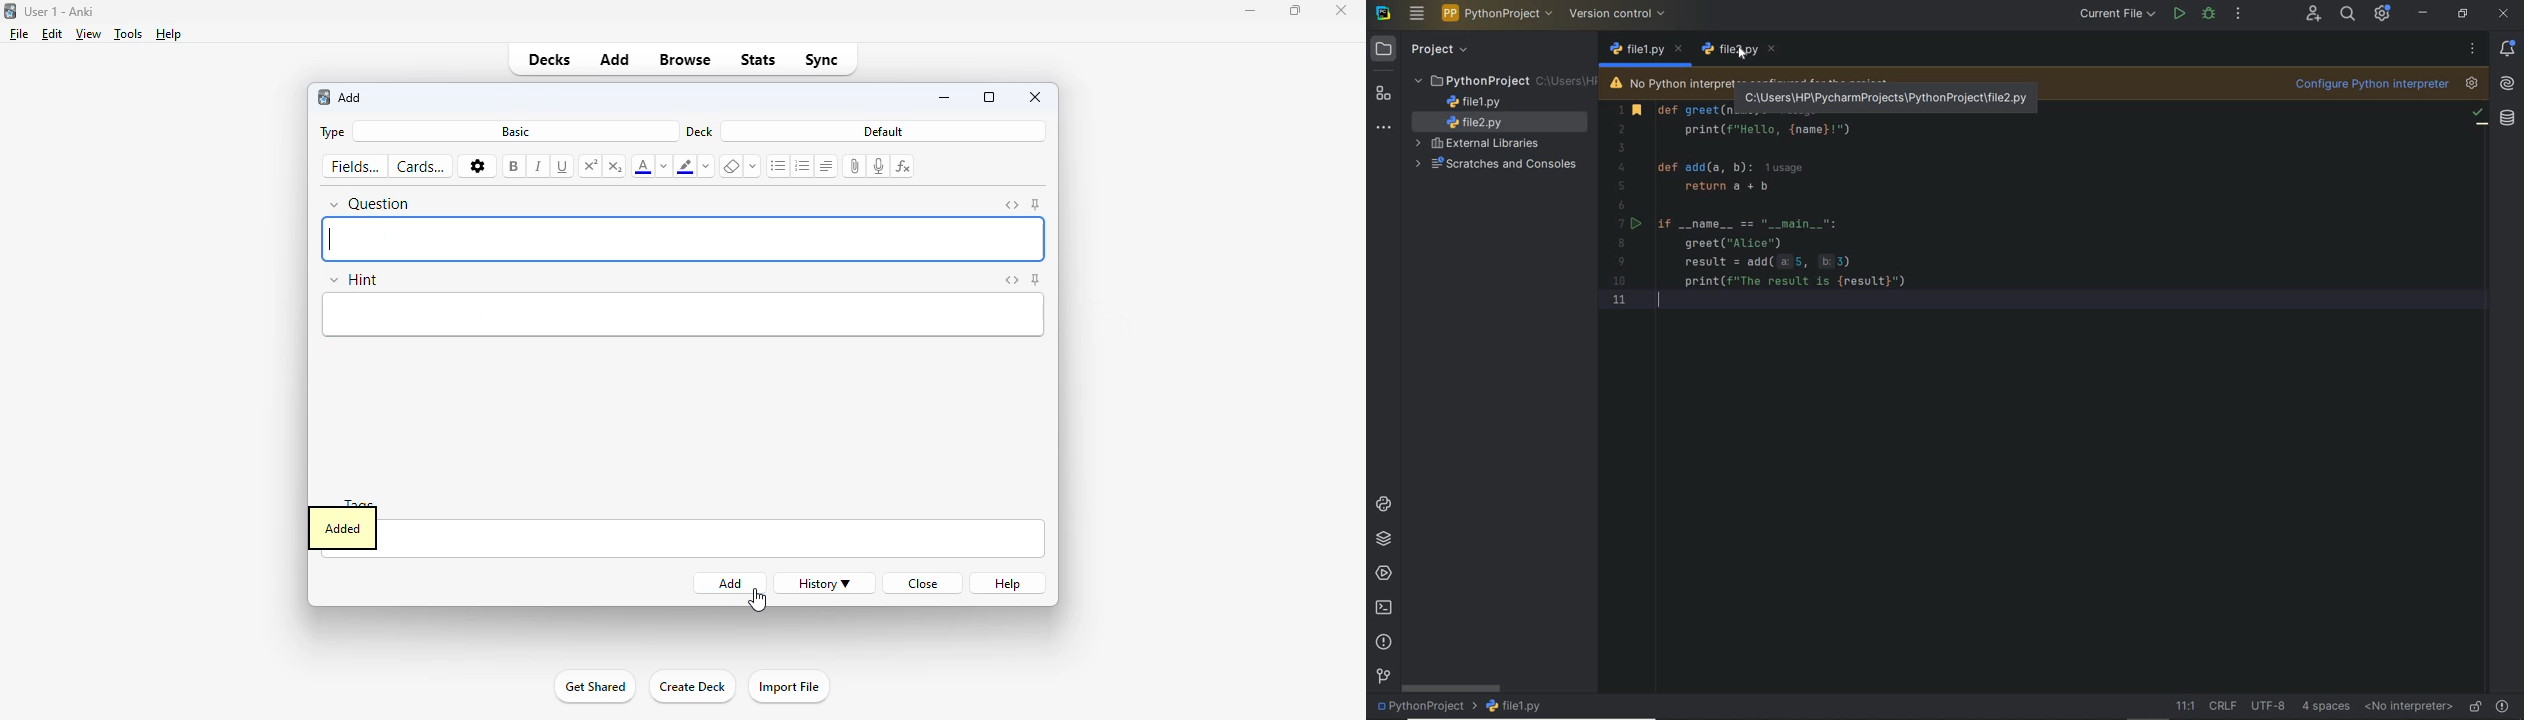 This screenshot has width=2548, height=728. I want to click on cards, so click(422, 167).